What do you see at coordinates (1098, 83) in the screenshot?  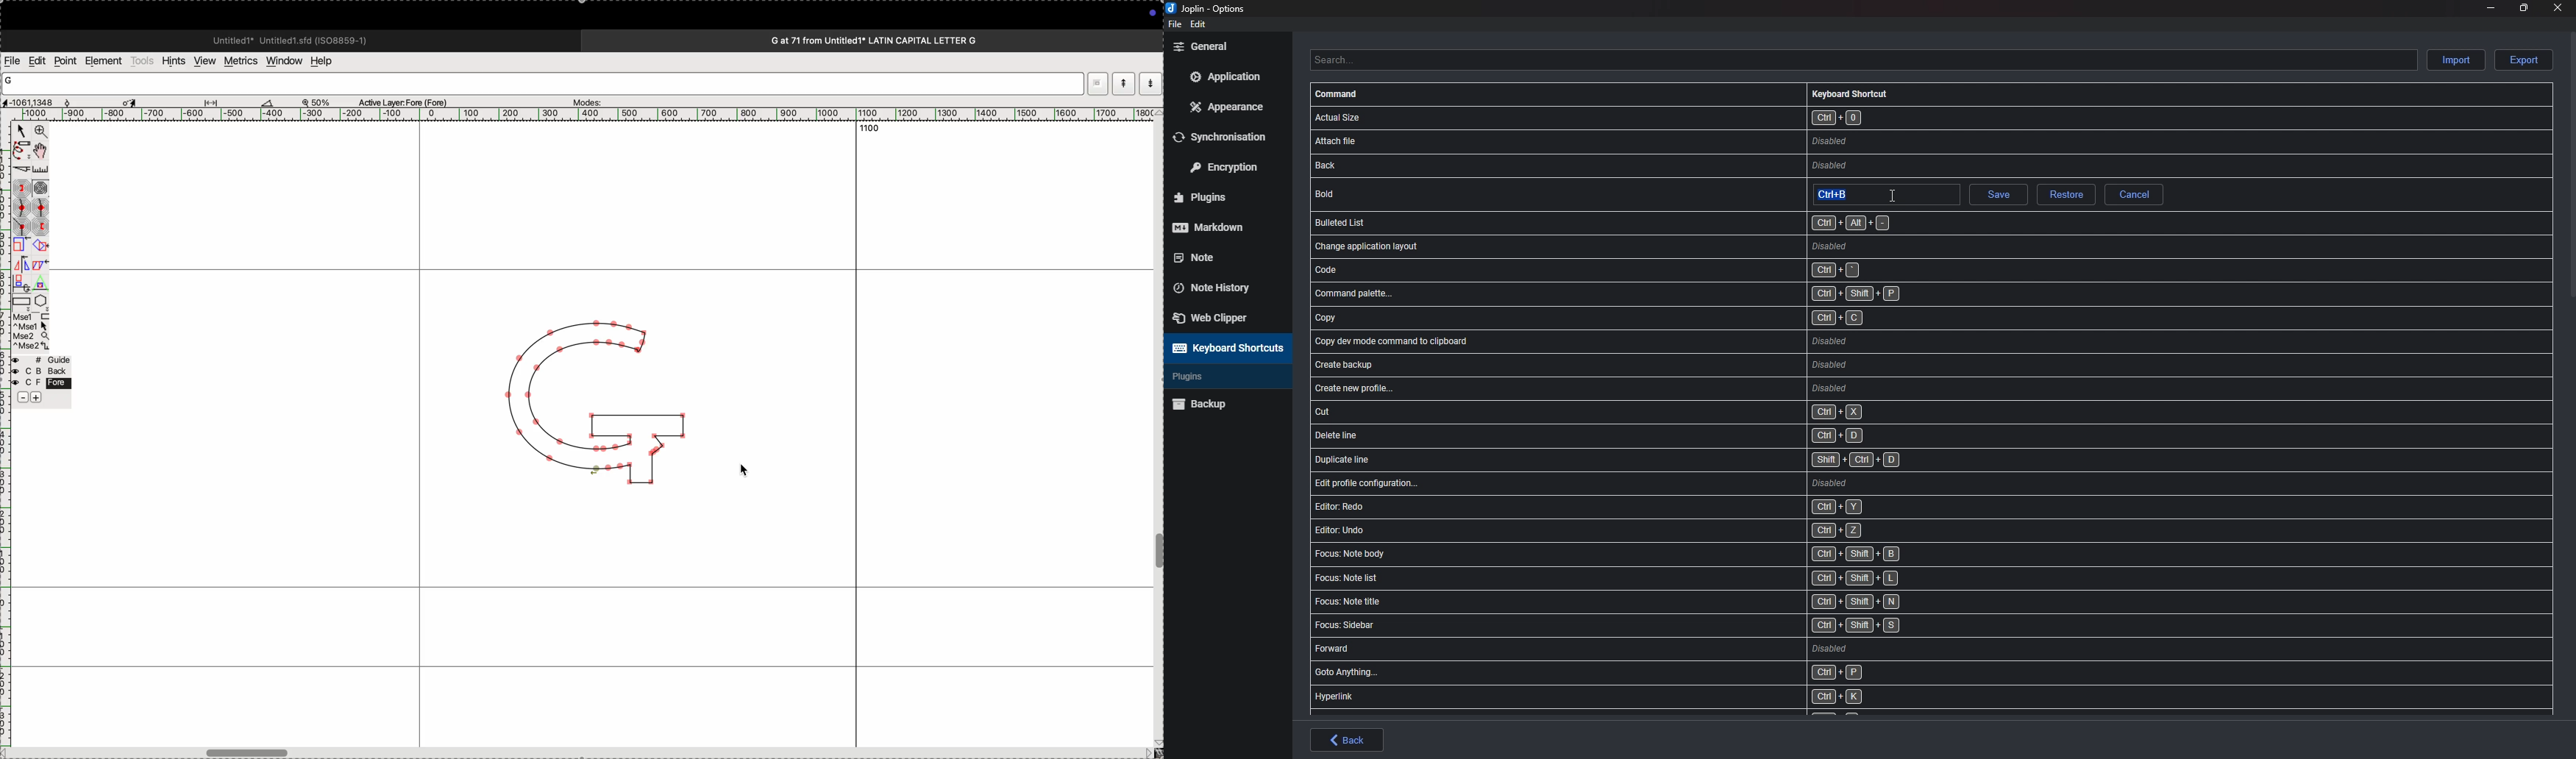 I see `dropdown` at bounding box center [1098, 83].